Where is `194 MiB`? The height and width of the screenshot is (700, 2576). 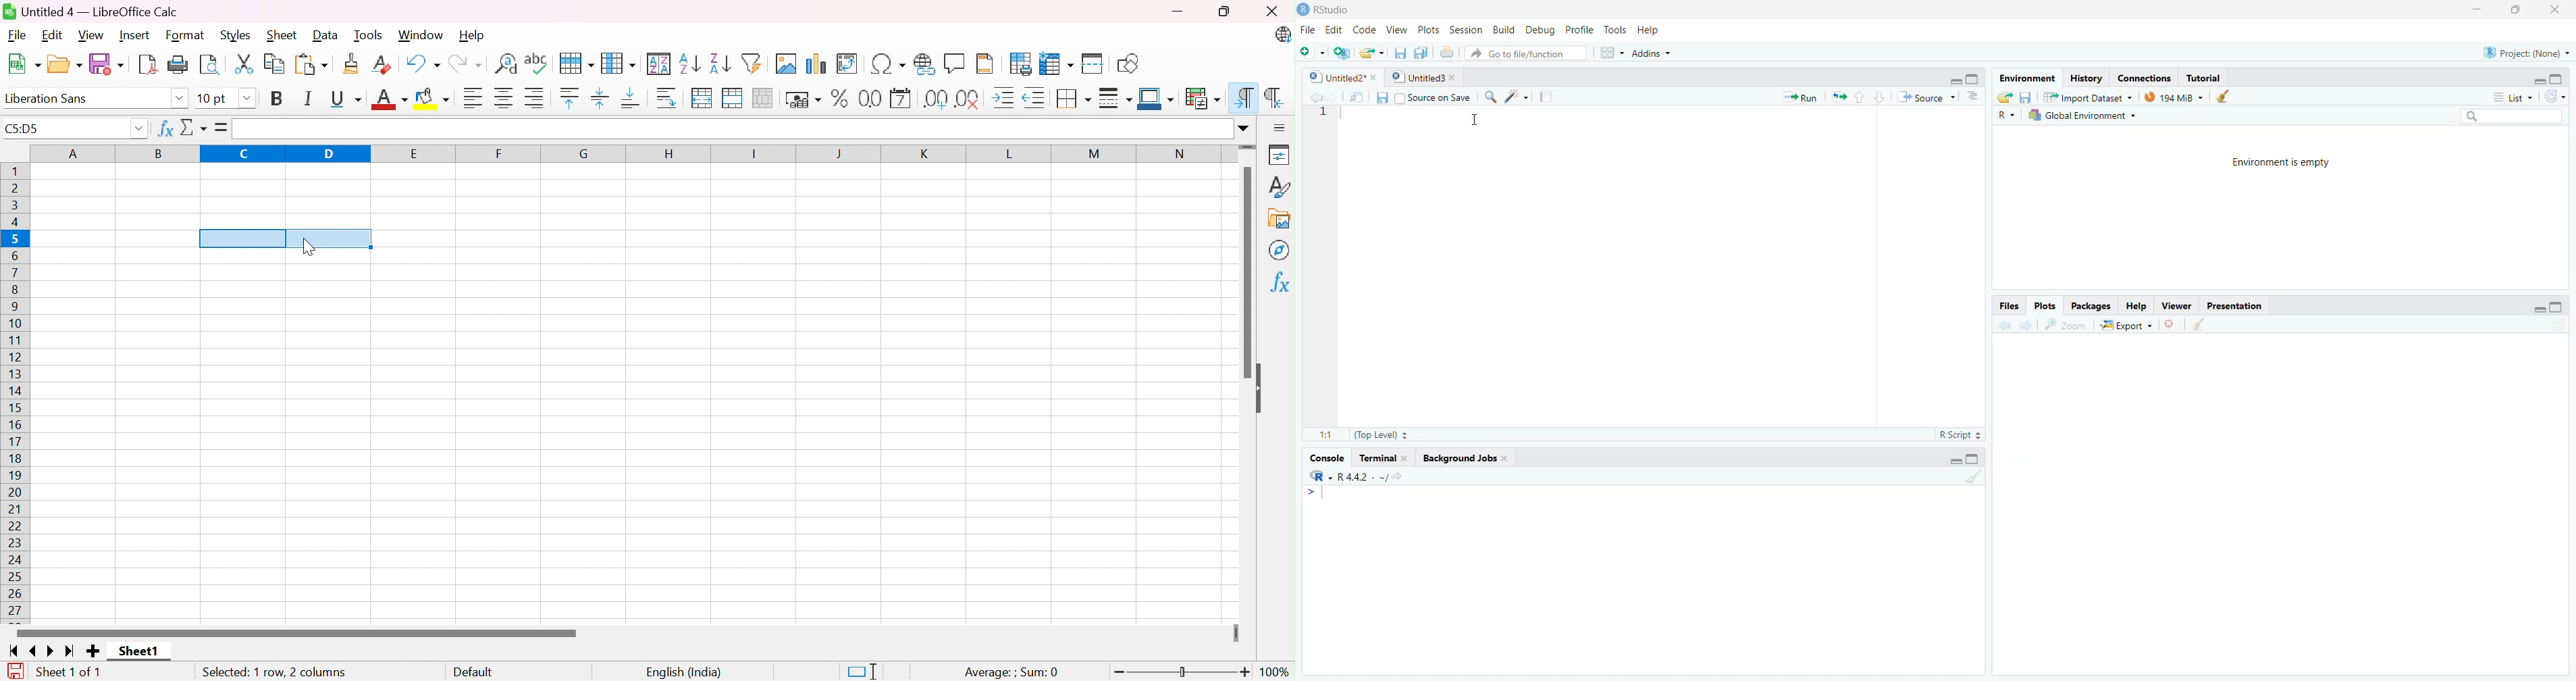
194 MiB is located at coordinates (2175, 97).